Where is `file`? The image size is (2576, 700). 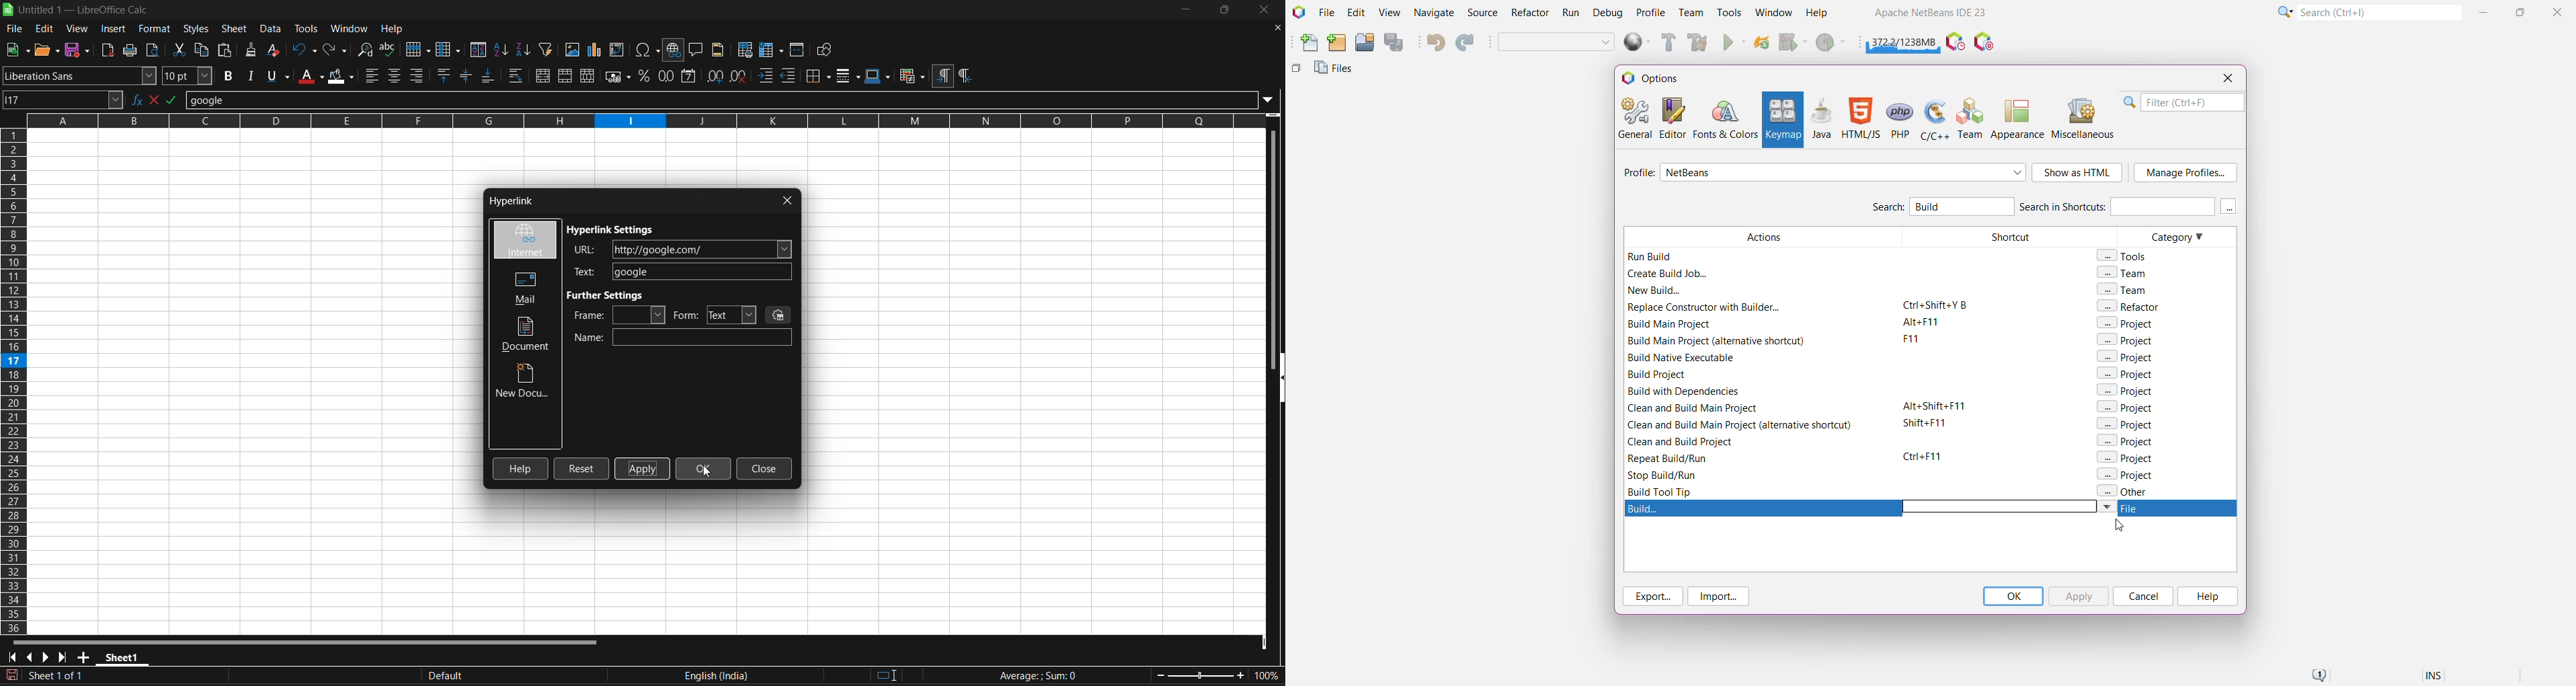 file is located at coordinates (15, 30).